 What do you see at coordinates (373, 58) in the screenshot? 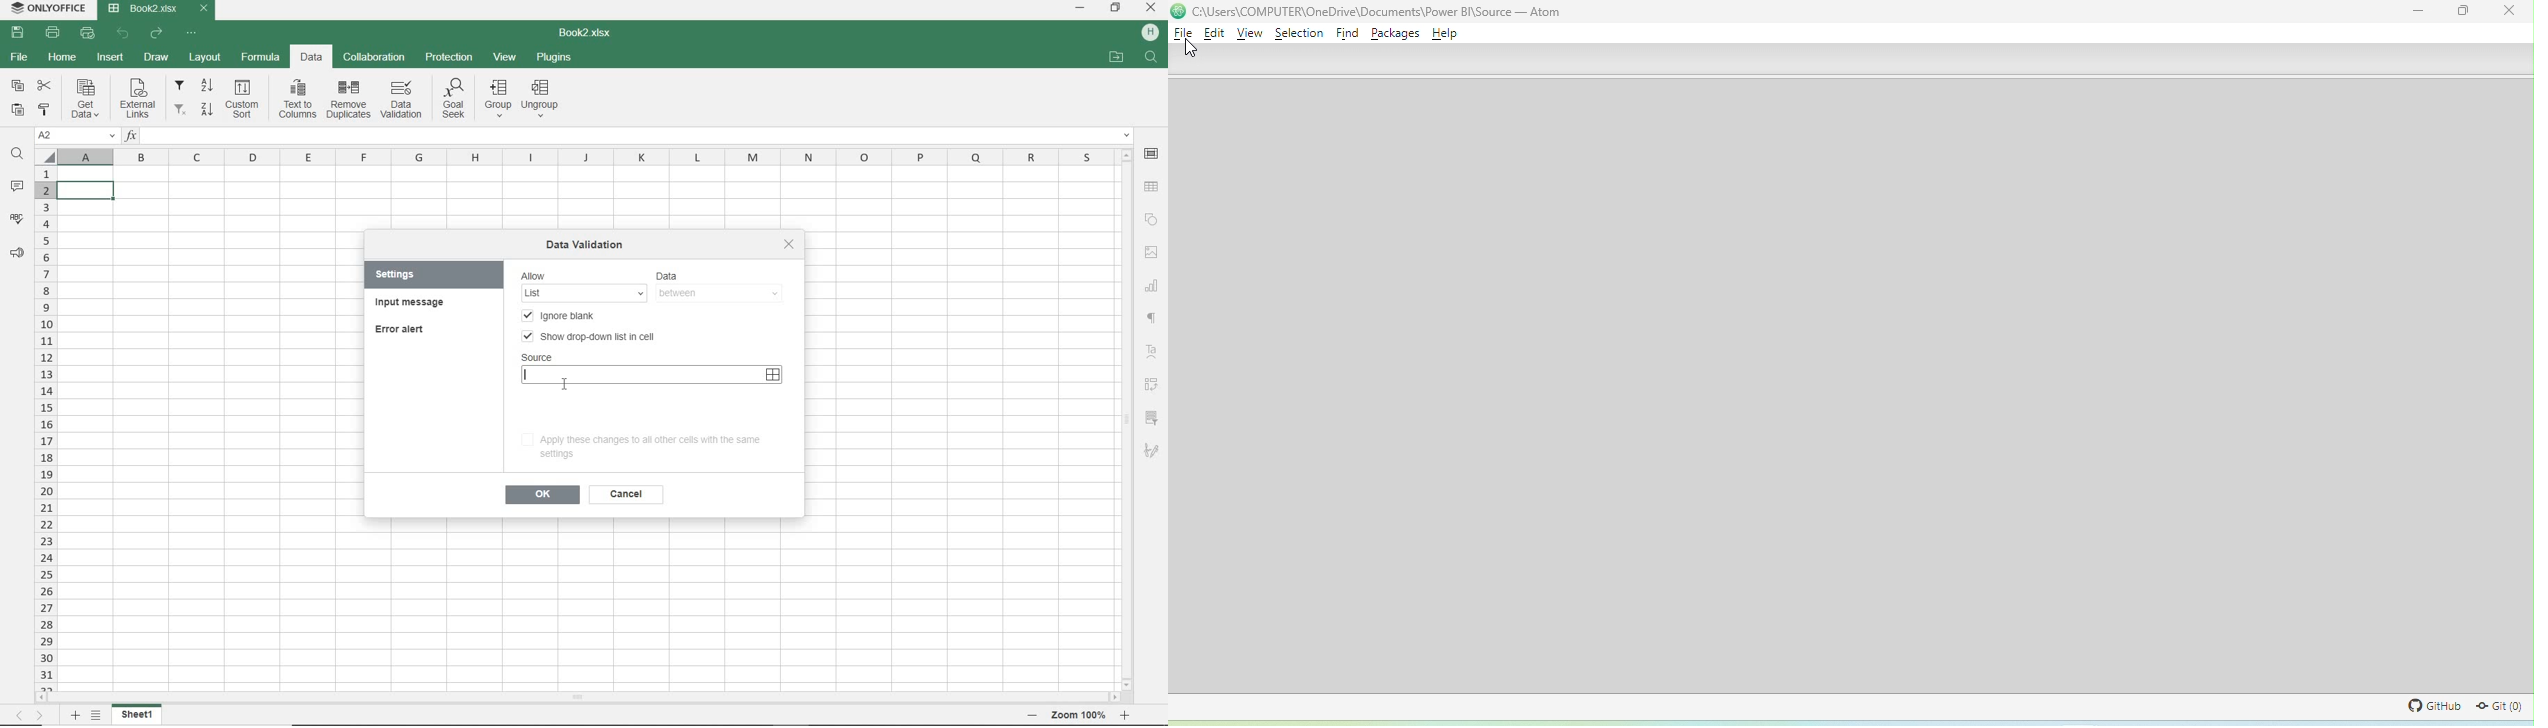
I see `COLLABORATION` at bounding box center [373, 58].